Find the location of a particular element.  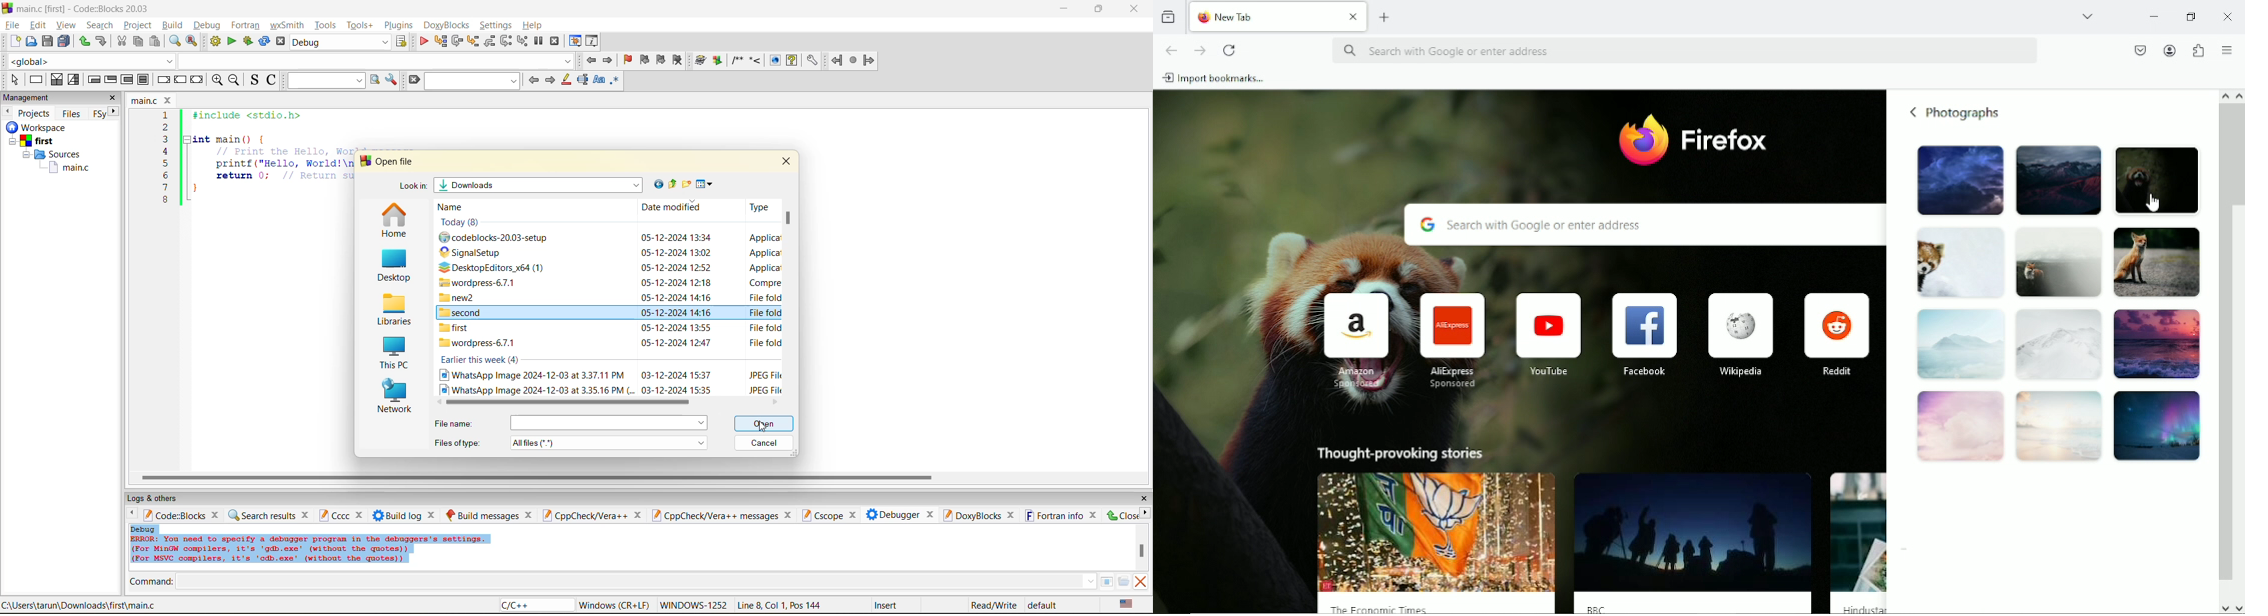

step into instruction is located at coordinates (522, 41).